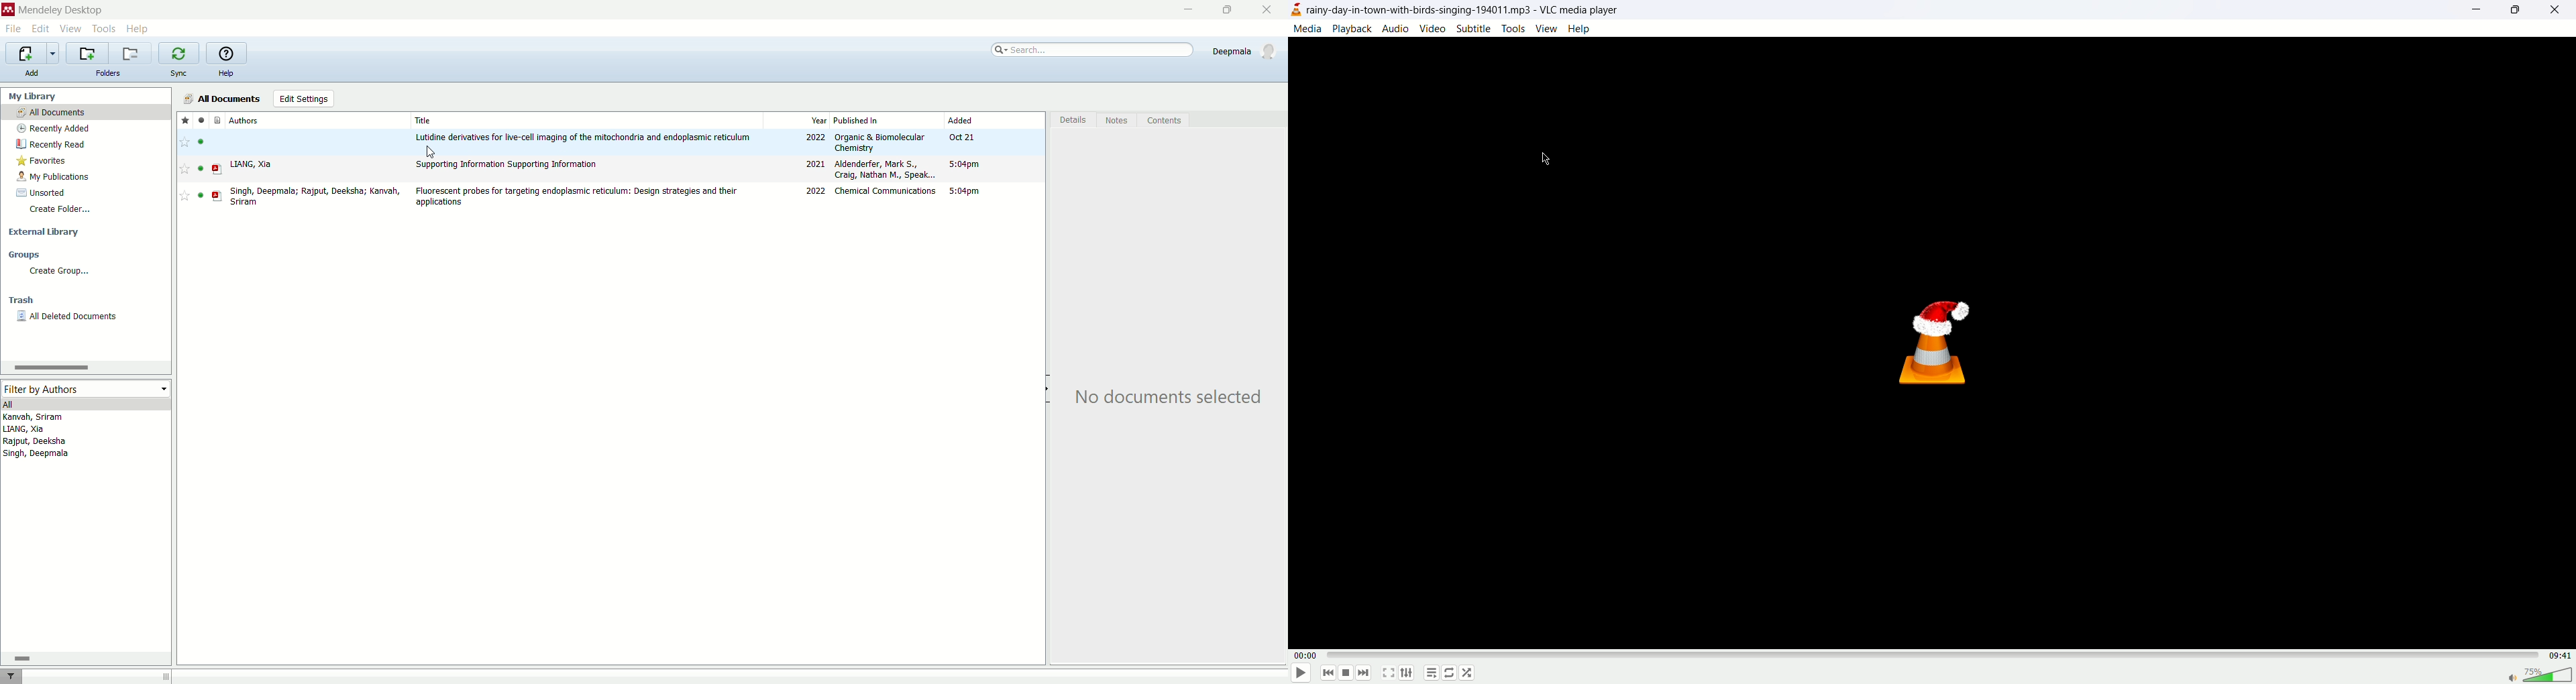 This screenshot has width=2576, height=700. What do you see at coordinates (227, 53) in the screenshot?
I see `online help guide for mendeley` at bounding box center [227, 53].